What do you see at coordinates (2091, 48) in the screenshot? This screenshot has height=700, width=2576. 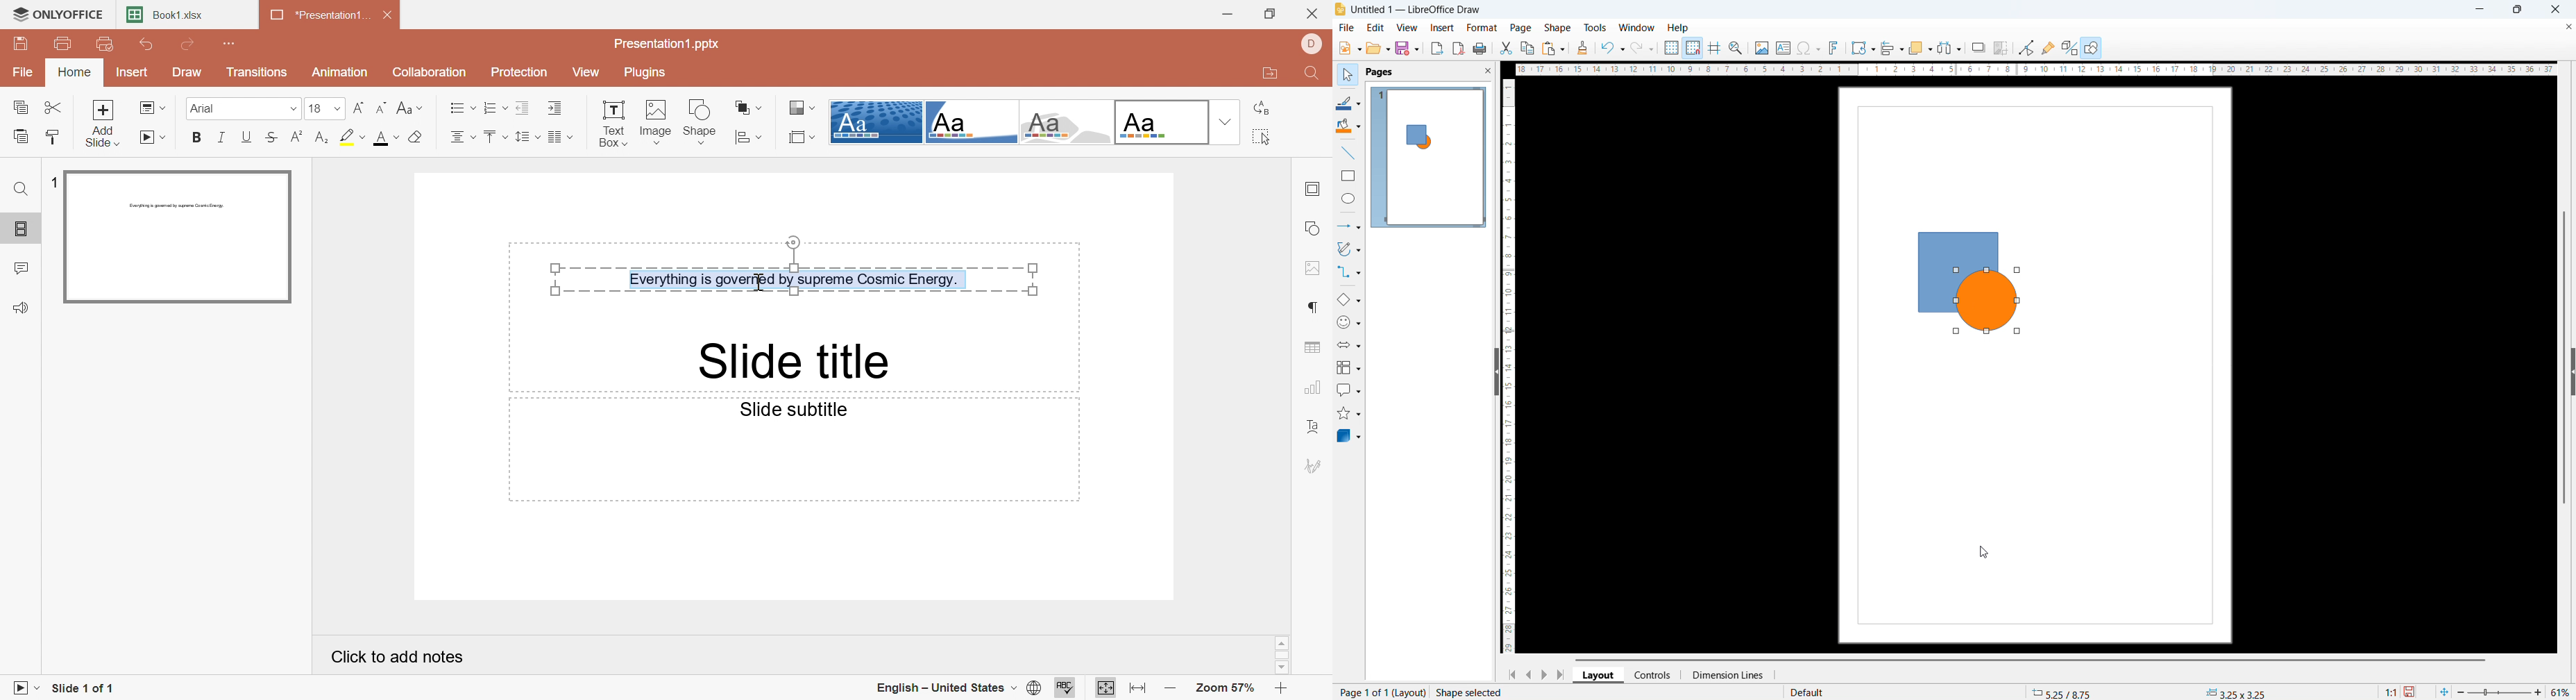 I see `show draw functions` at bounding box center [2091, 48].